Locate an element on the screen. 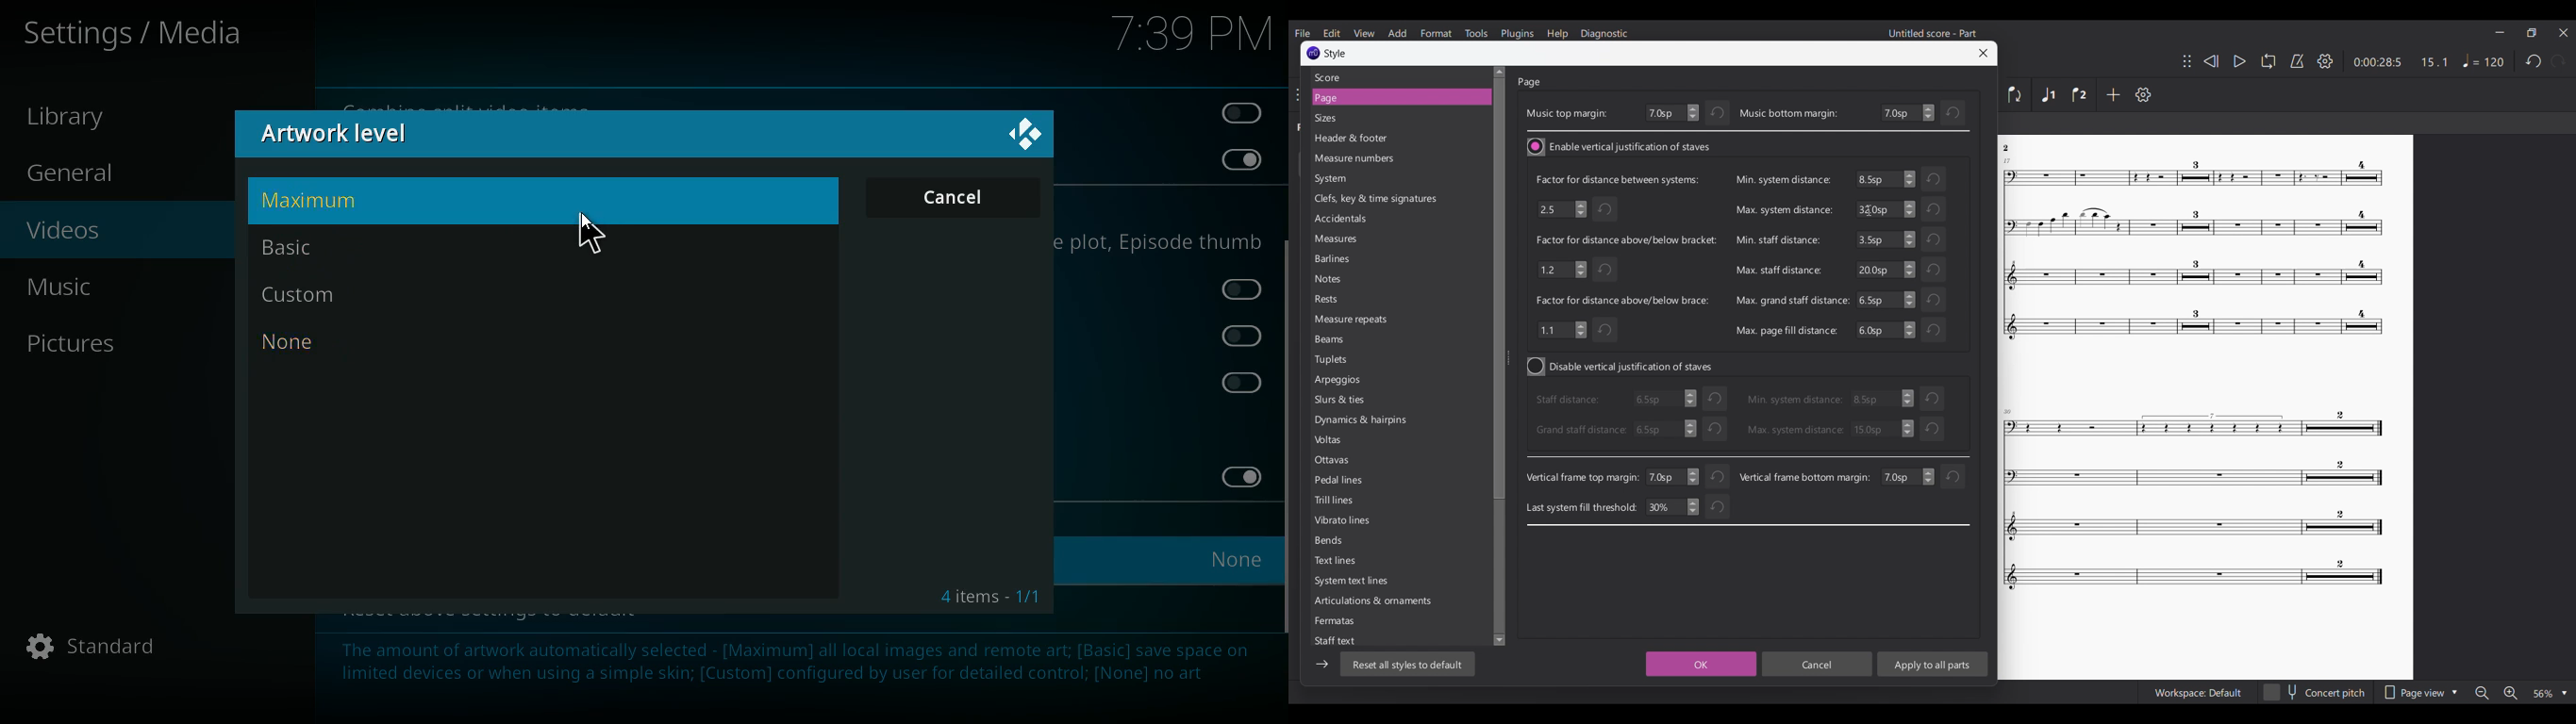  staff distance is located at coordinates (1571, 400).